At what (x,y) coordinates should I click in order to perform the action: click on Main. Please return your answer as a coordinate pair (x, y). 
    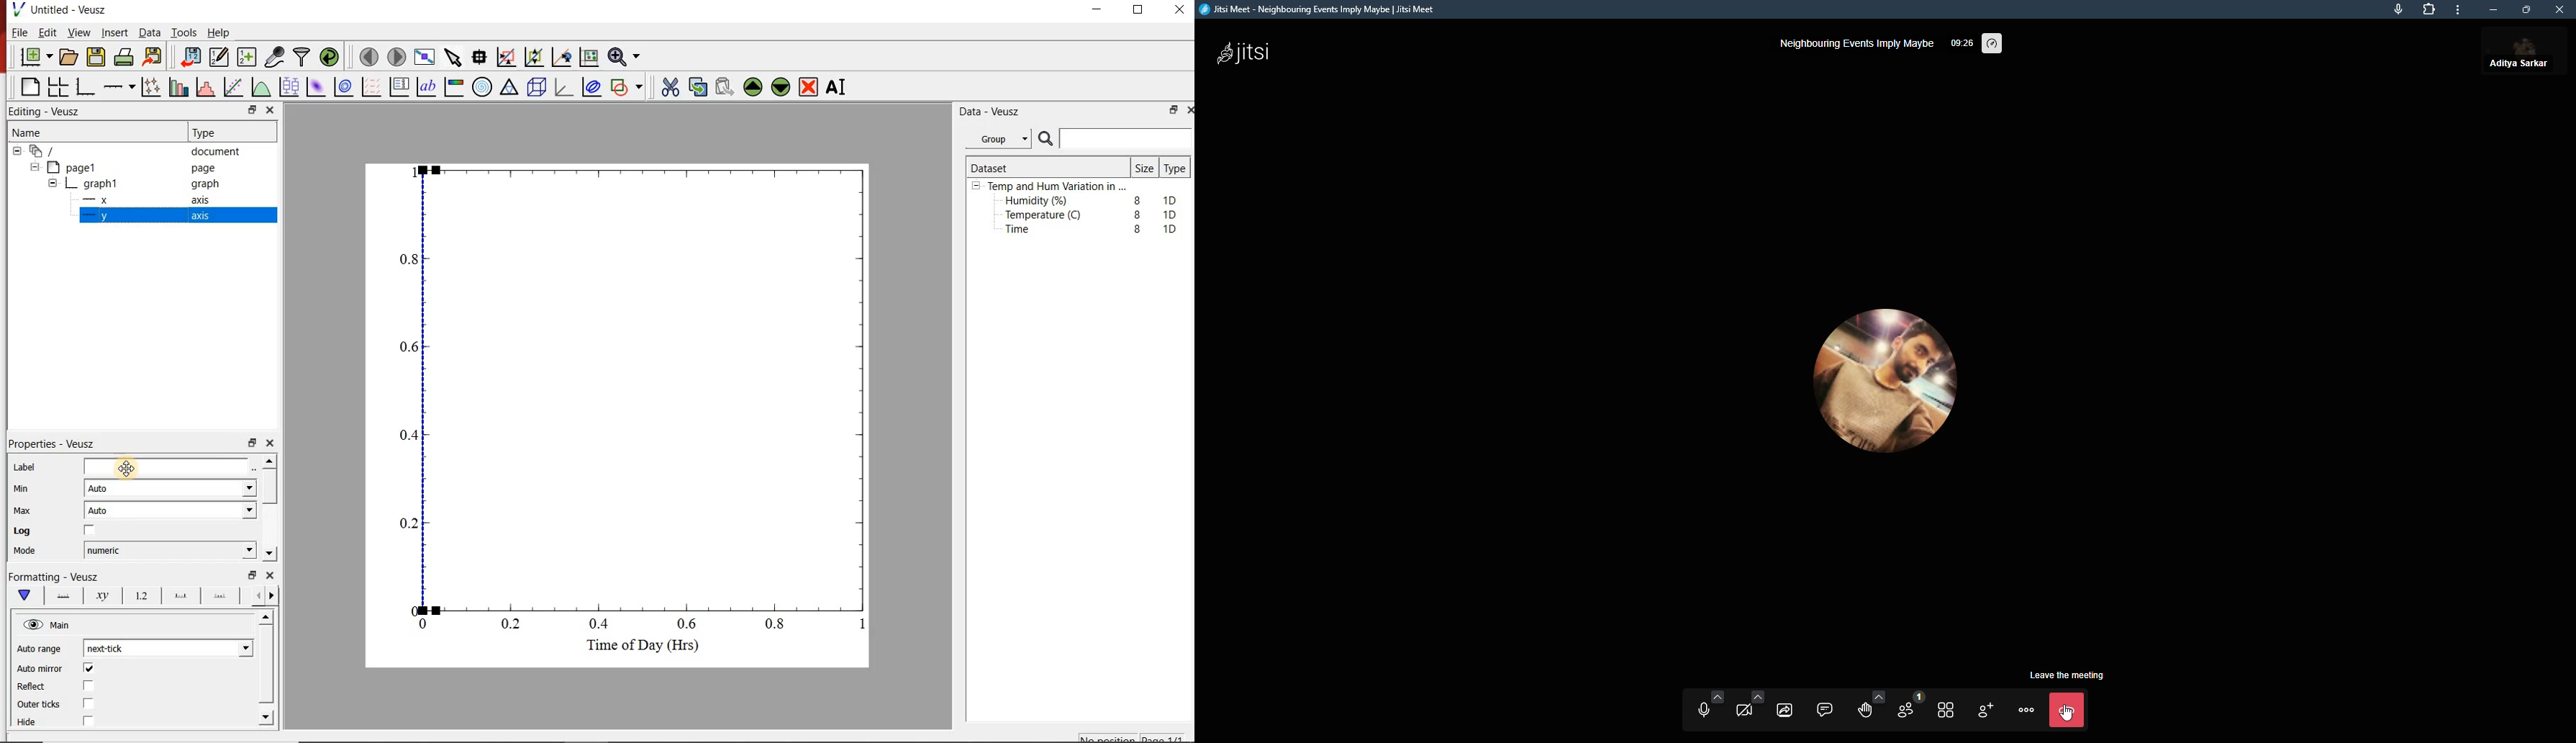
    Looking at the image, I should click on (70, 627).